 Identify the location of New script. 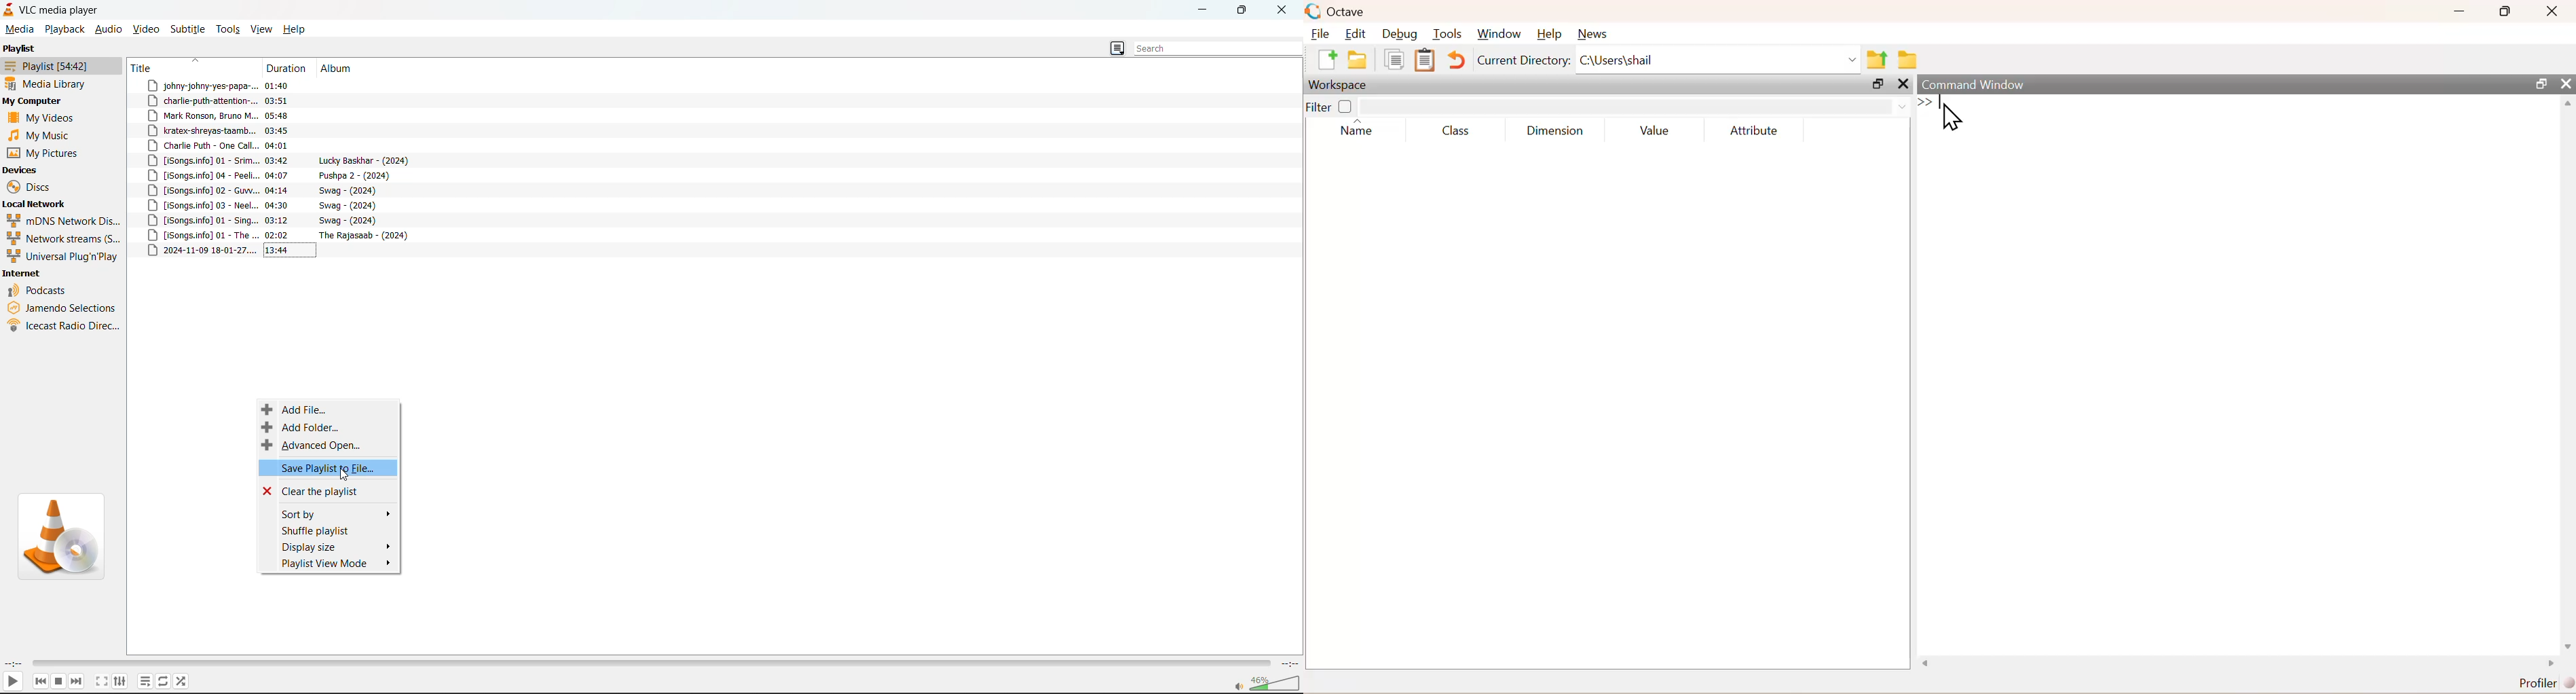
(1326, 62).